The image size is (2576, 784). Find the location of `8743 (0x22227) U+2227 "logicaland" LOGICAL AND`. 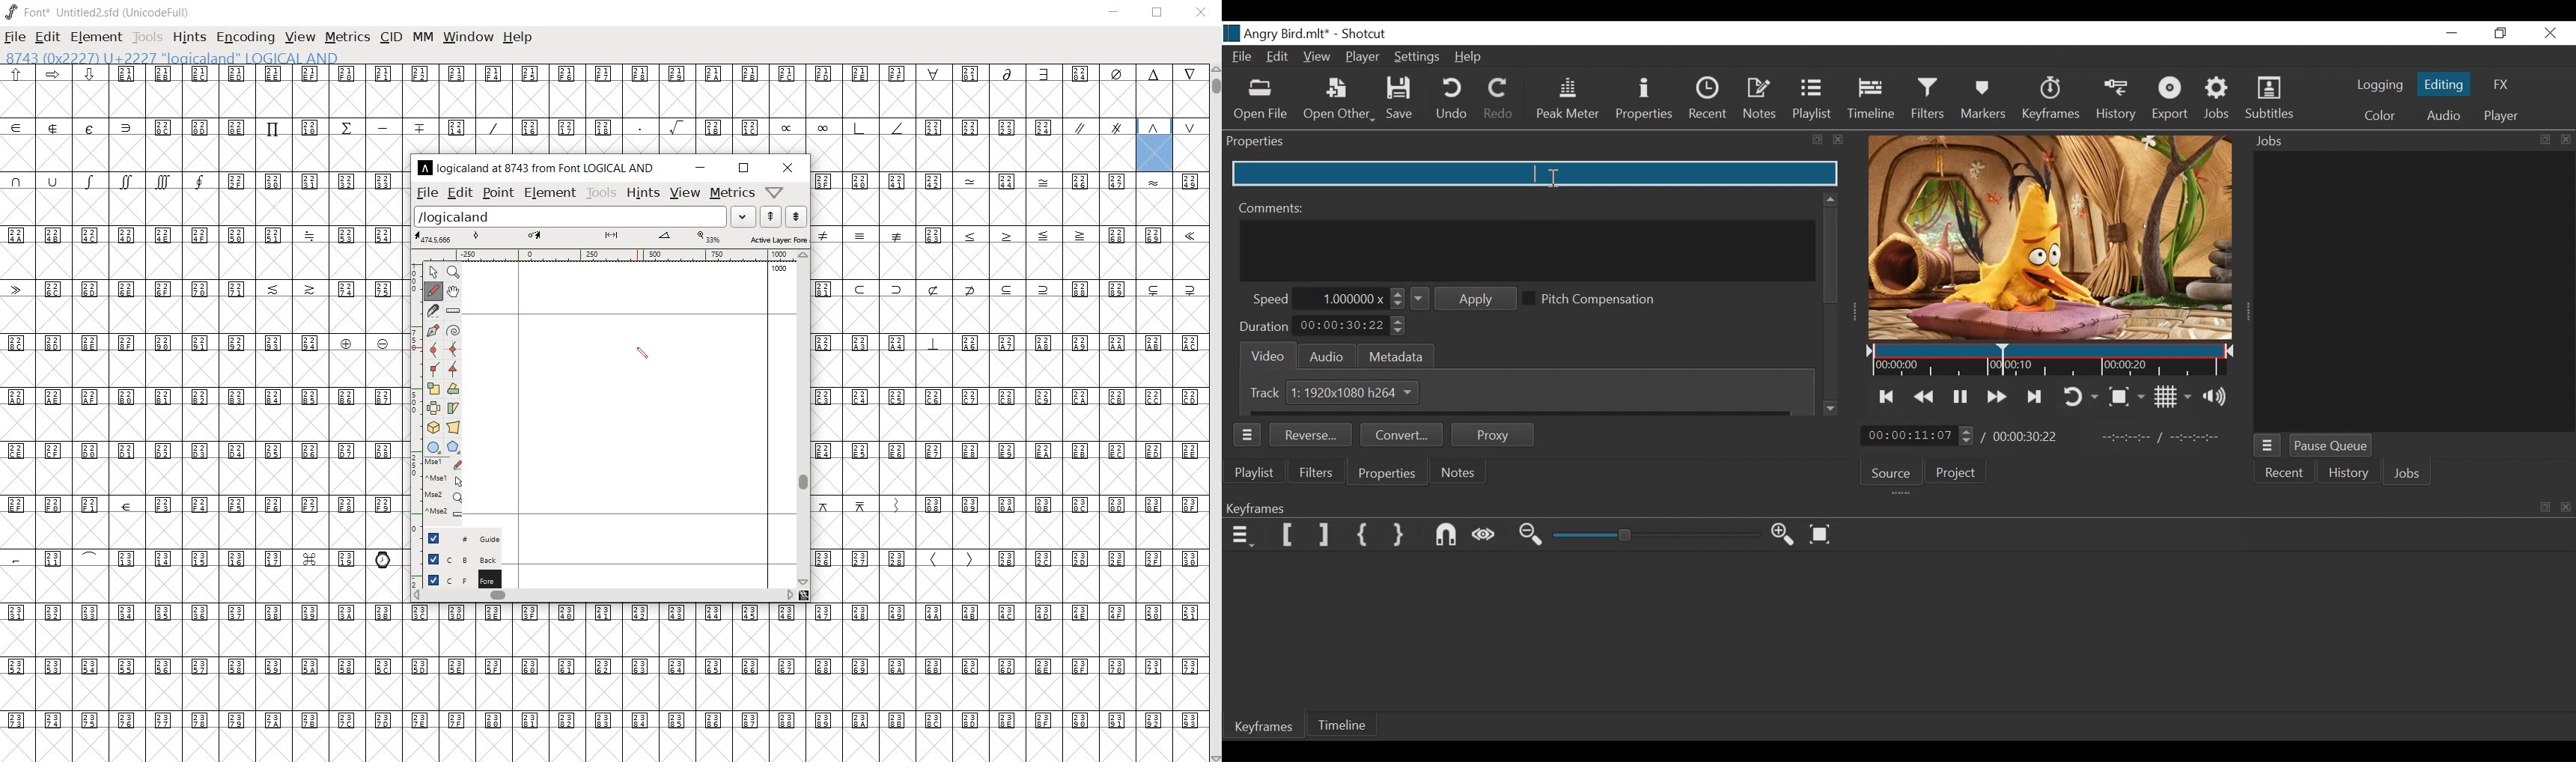

8743 (0x22227) U+2227 "logicaland" LOGICAL AND is located at coordinates (174, 58).